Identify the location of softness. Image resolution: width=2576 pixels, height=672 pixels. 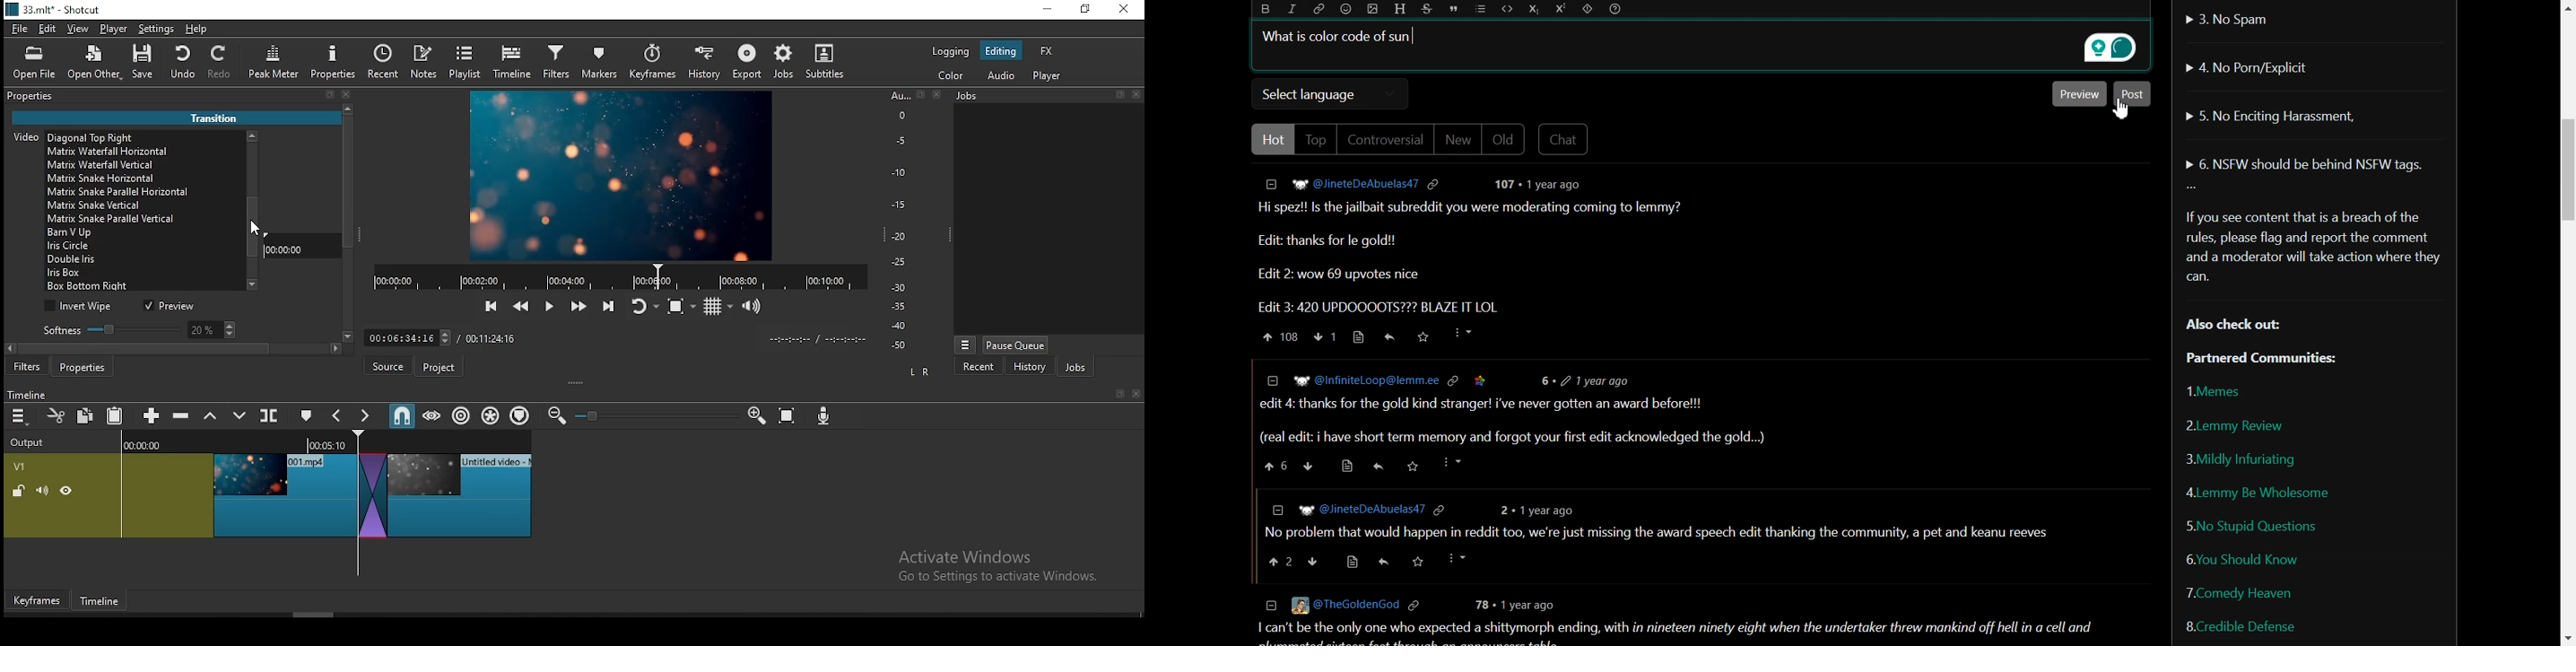
(136, 329).